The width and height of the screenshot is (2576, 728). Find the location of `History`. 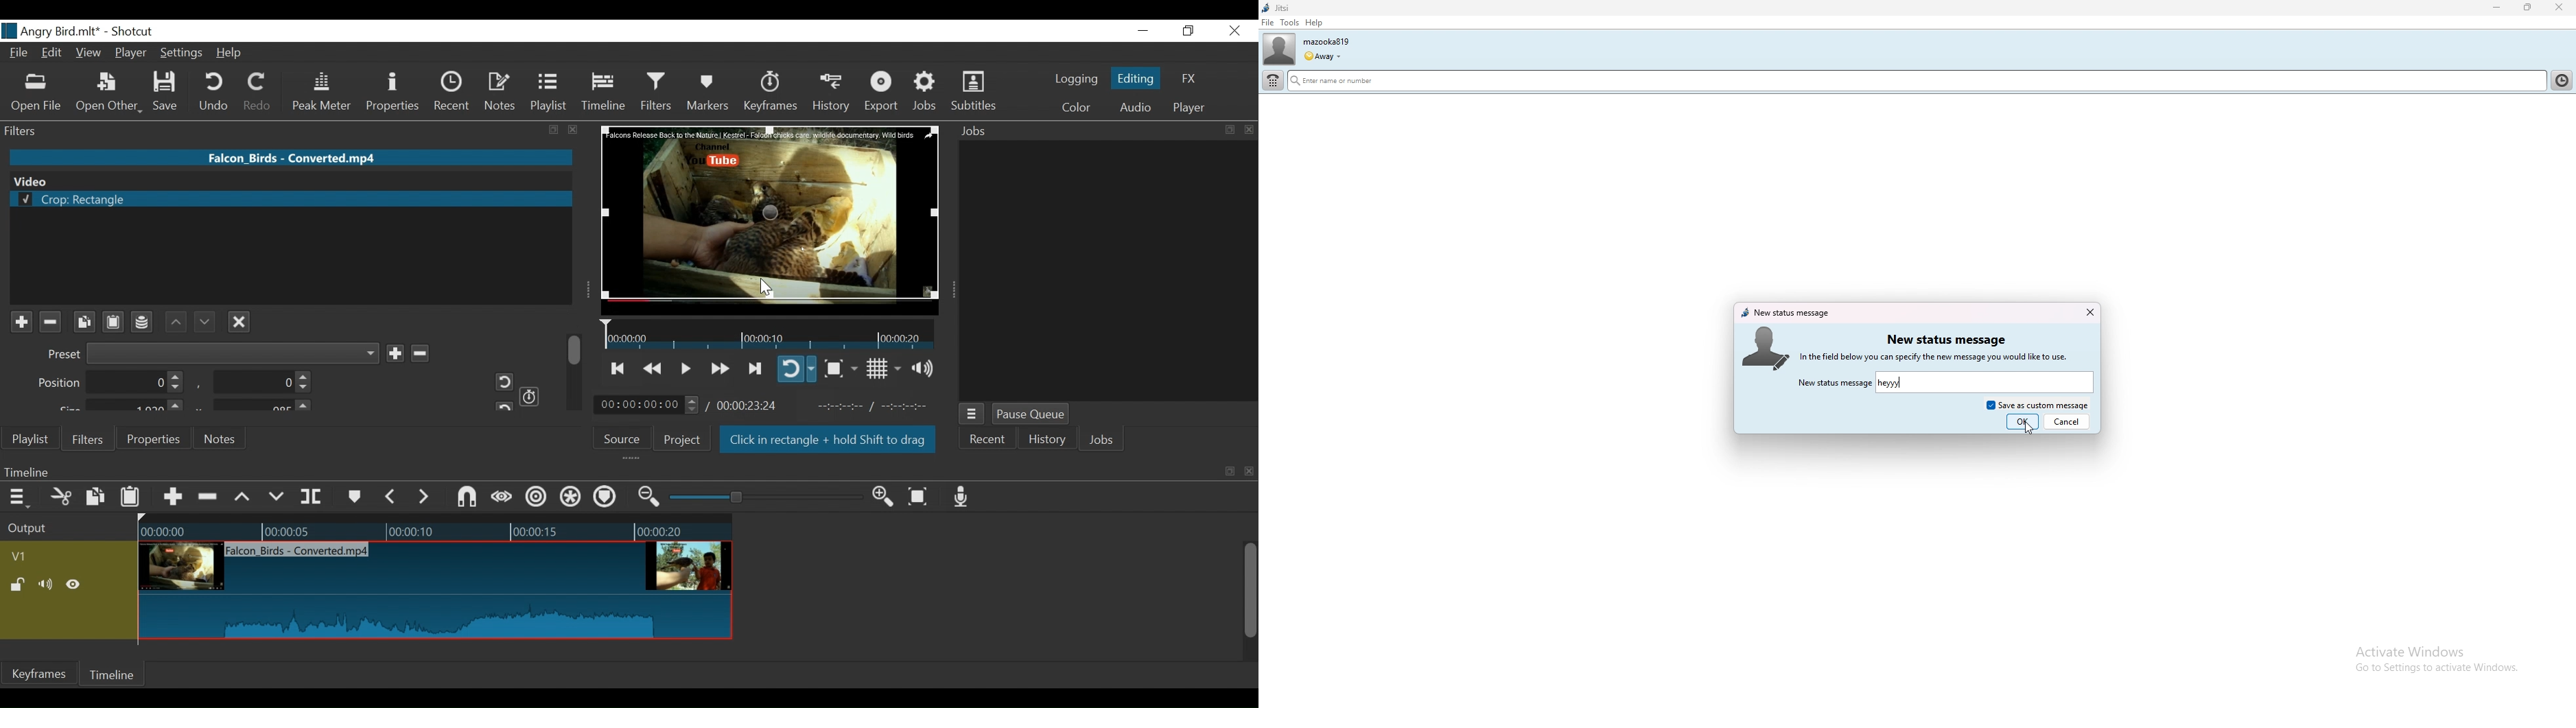

History is located at coordinates (1048, 441).